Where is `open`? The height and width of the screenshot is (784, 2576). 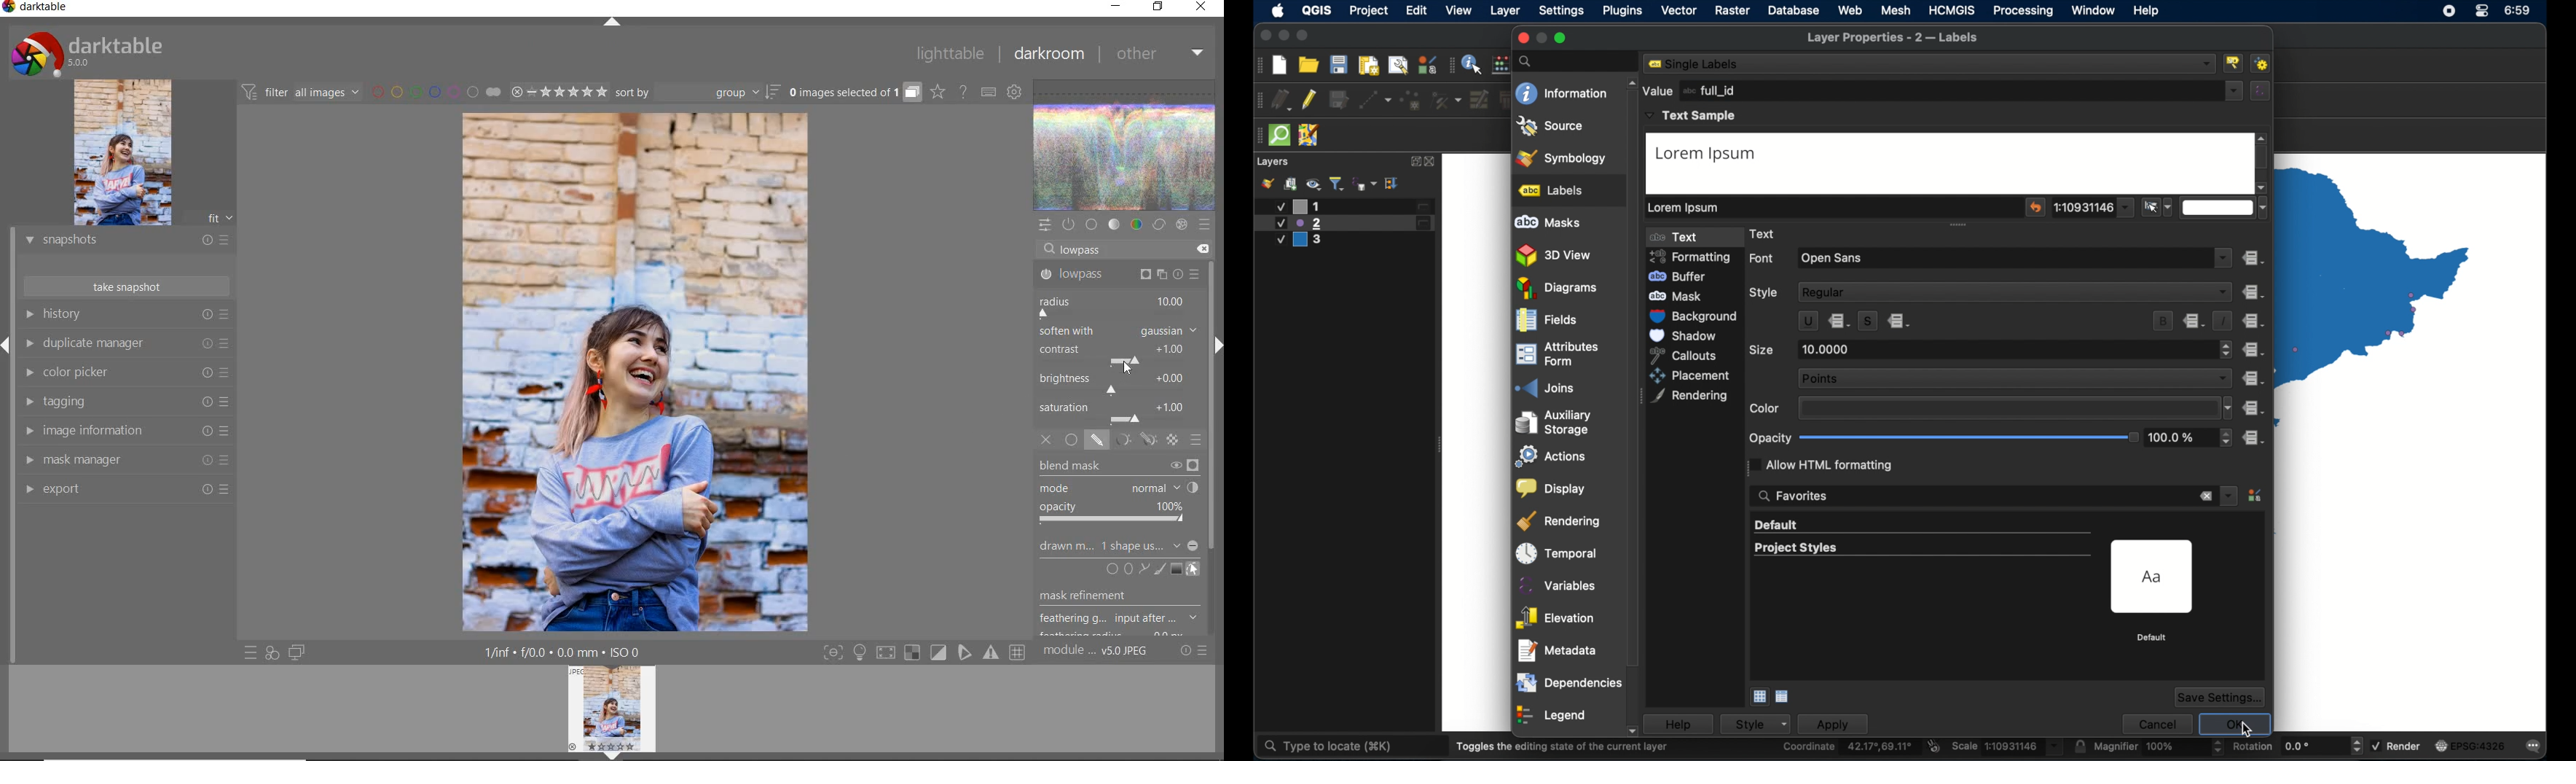
open is located at coordinates (1308, 64).